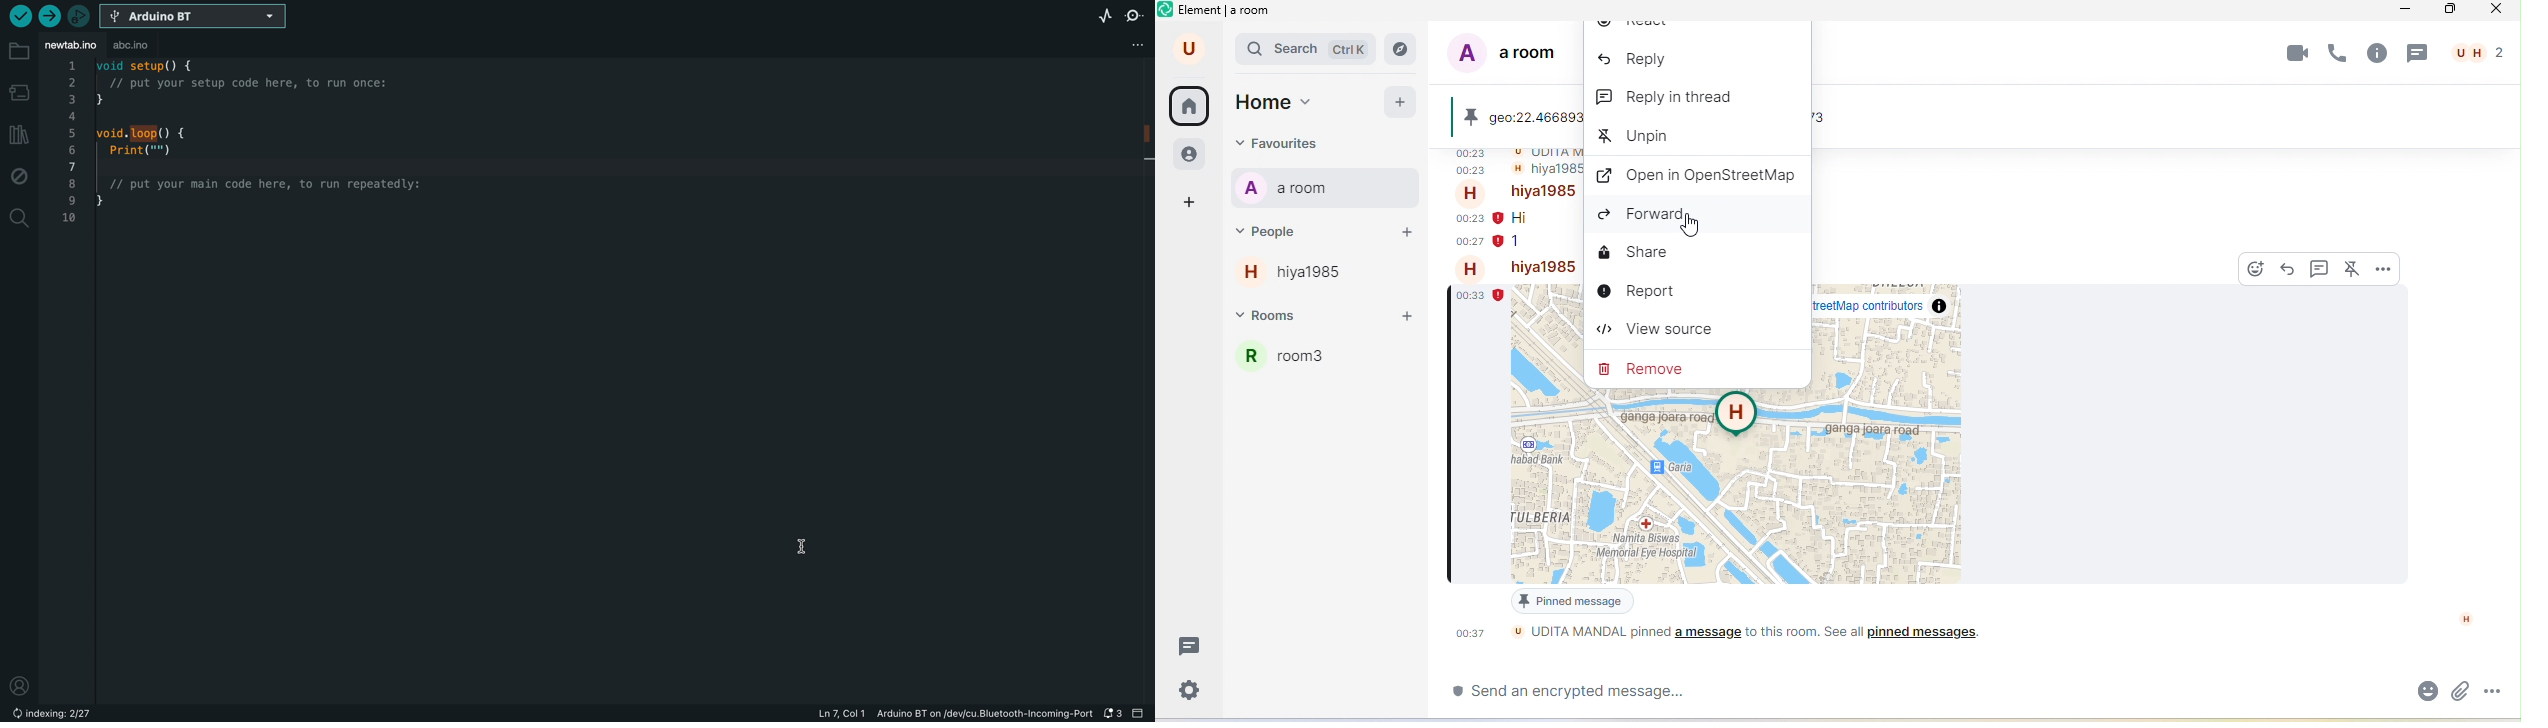 The height and width of the screenshot is (728, 2548). What do you see at coordinates (1294, 189) in the screenshot?
I see `a room` at bounding box center [1294, 189].